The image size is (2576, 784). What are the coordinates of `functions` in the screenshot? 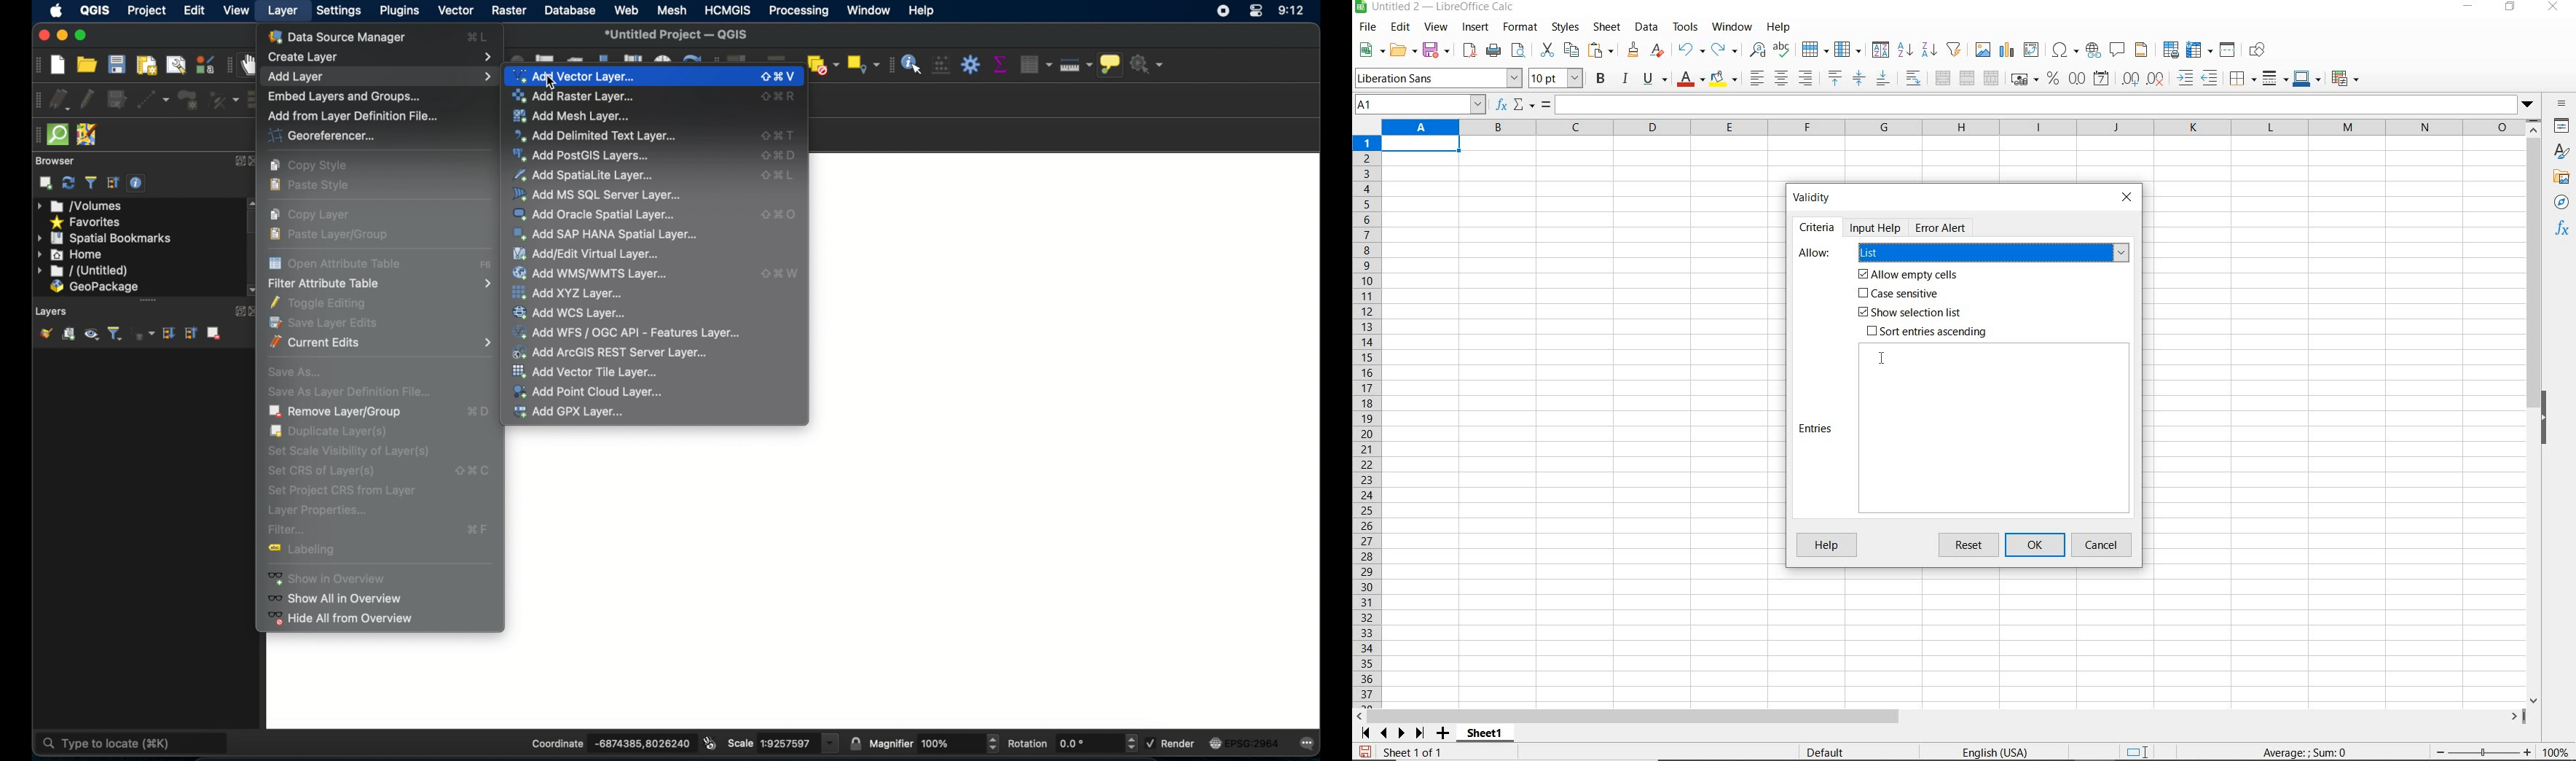 It's located at (2564, 230).